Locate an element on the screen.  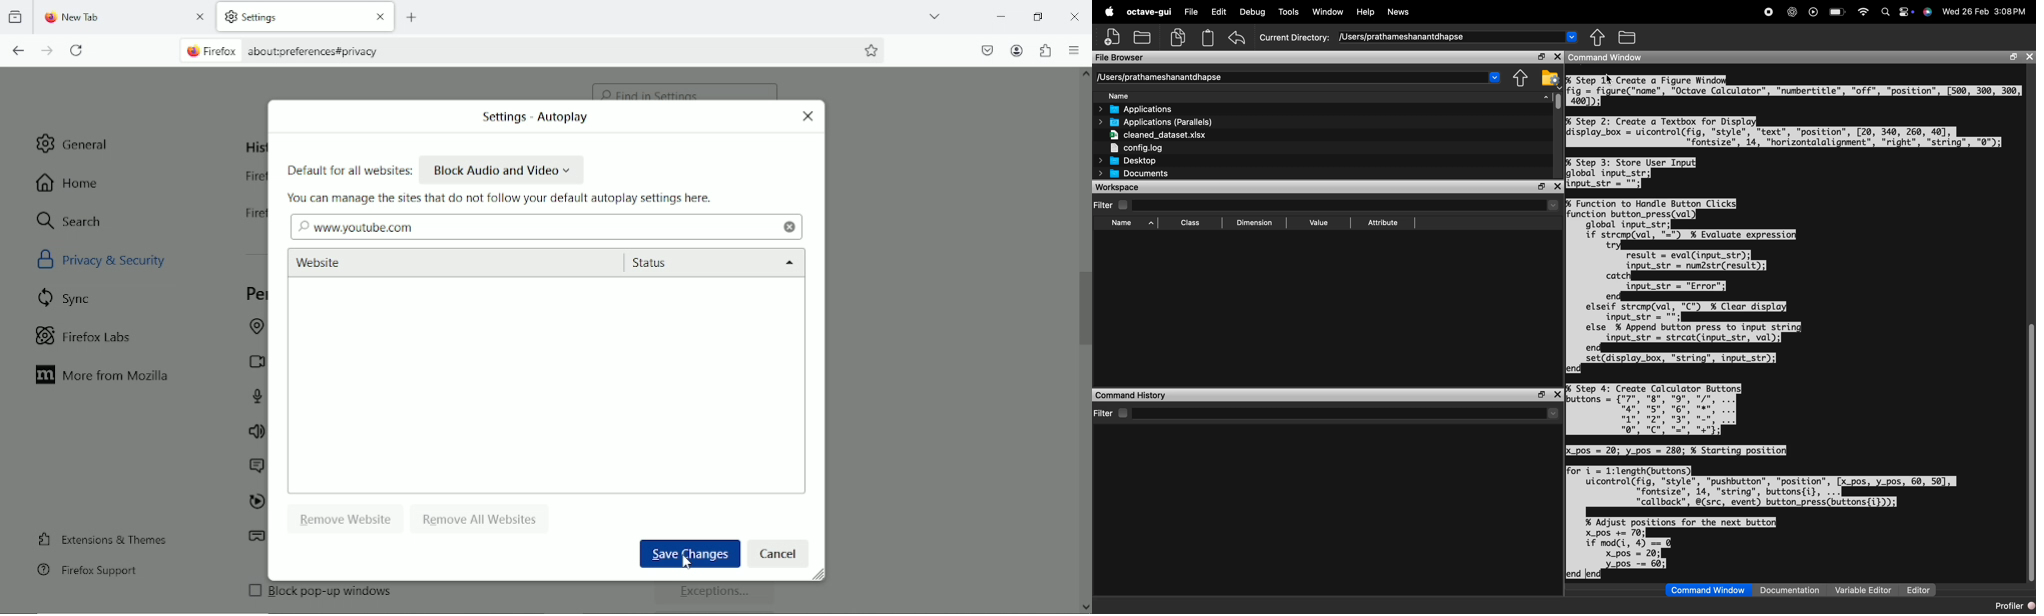
firefox support is located at coordinates (87, 571).